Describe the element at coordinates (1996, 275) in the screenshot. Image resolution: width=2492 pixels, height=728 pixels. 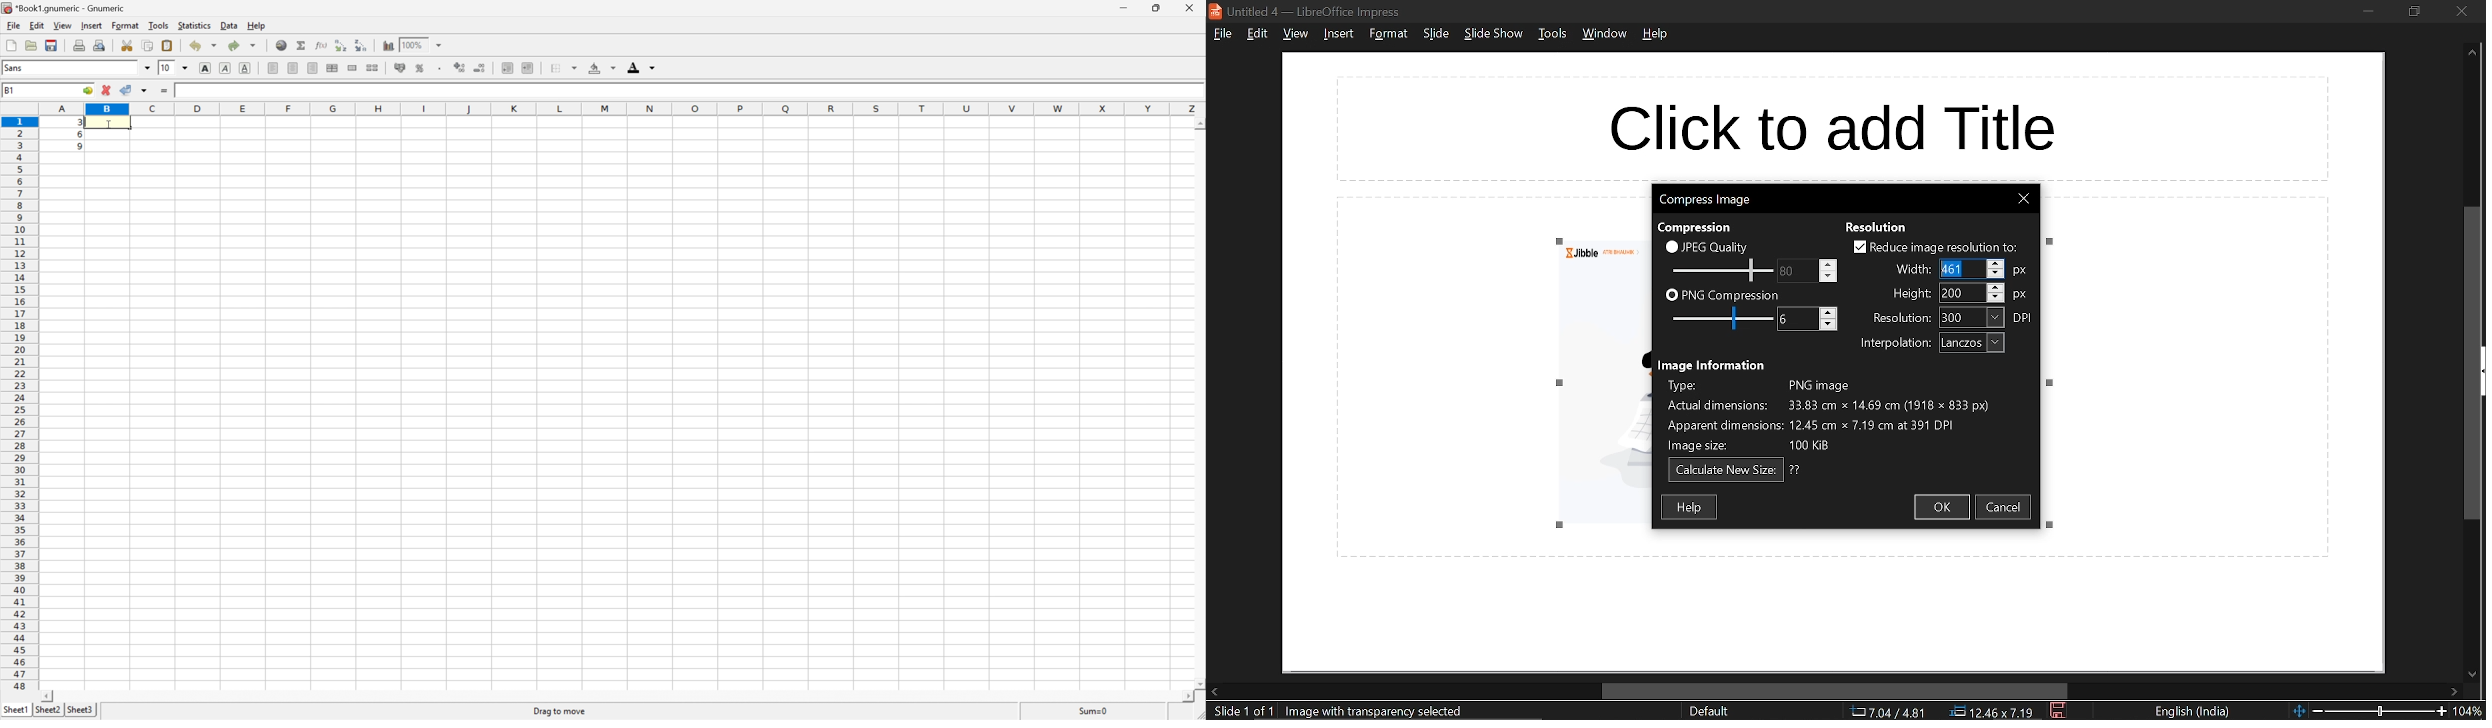
I see `Decrease ` at that location.